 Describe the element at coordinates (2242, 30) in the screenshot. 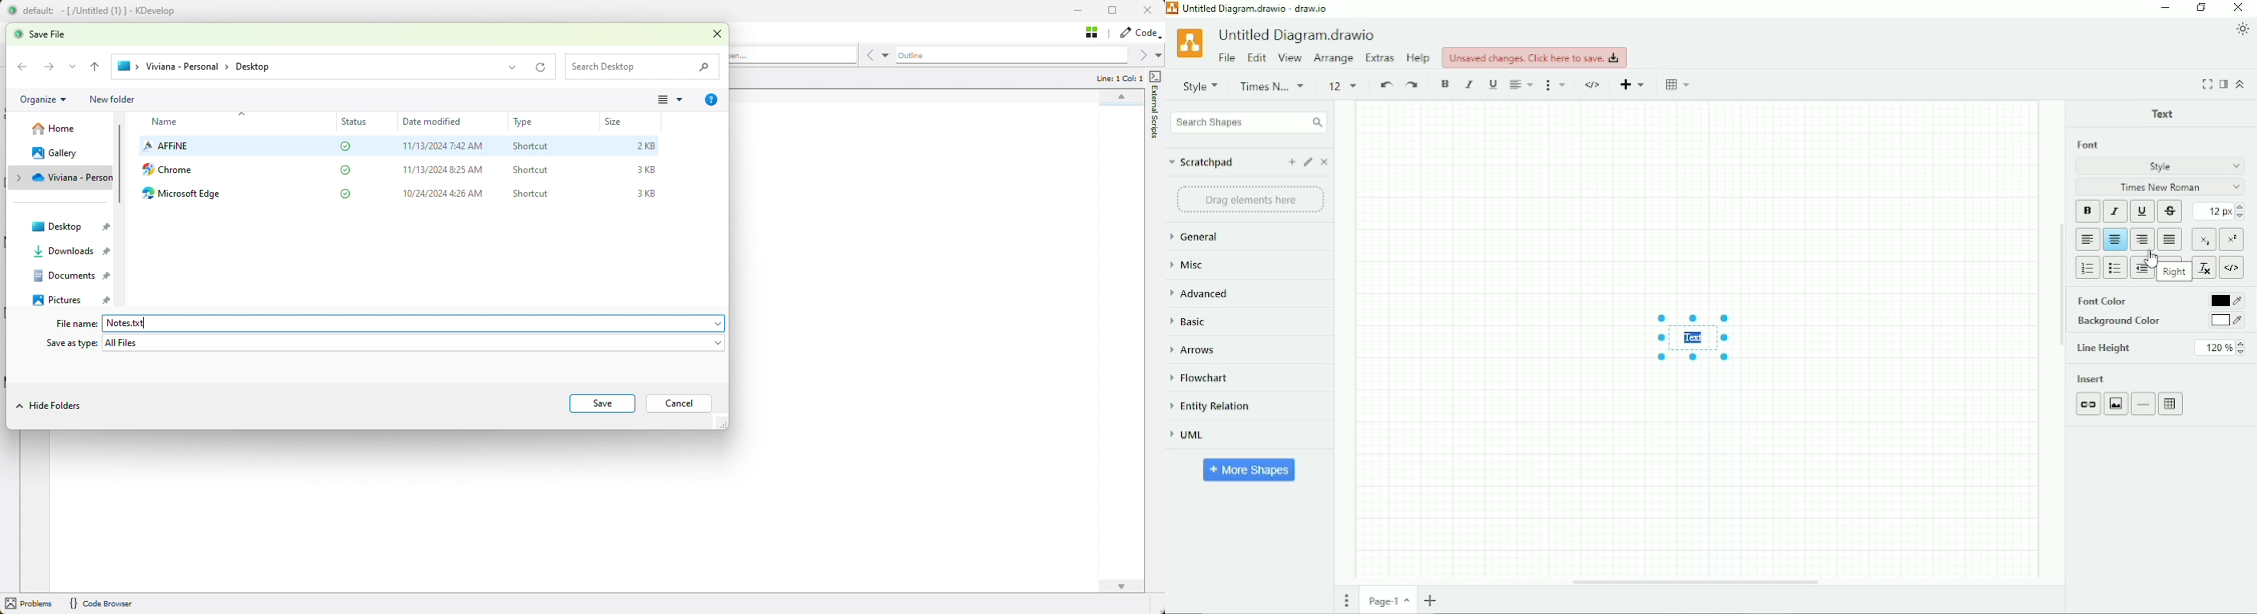

I see `Appearance` at that location.